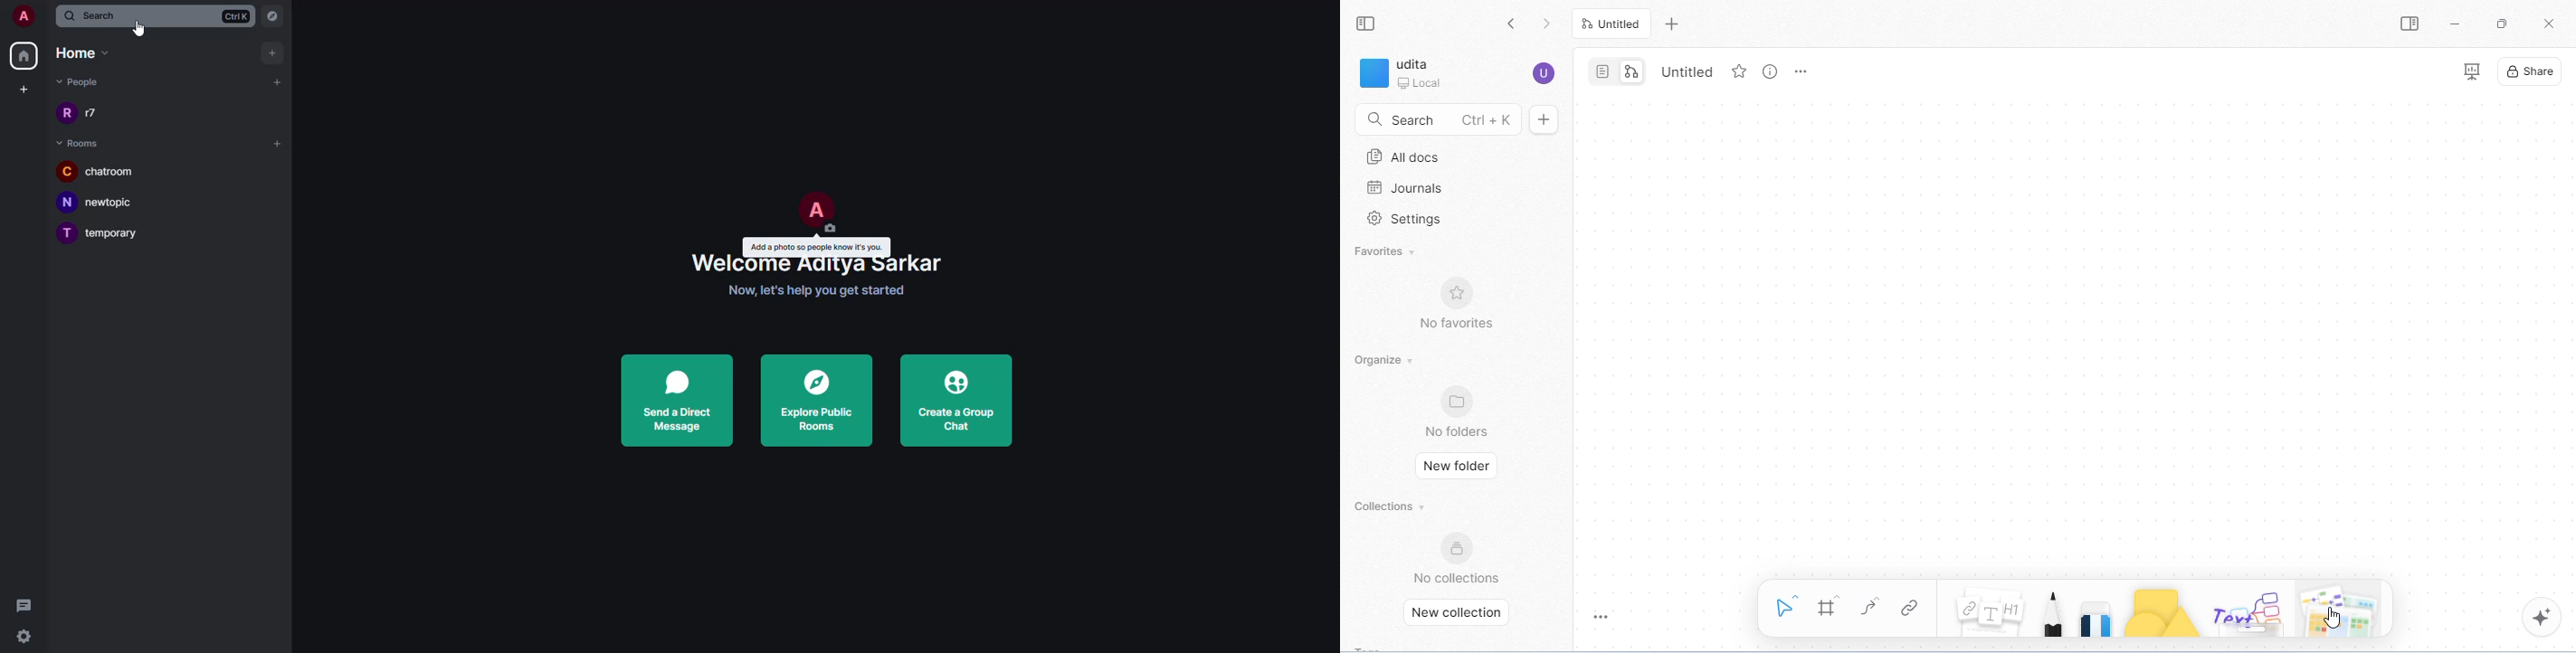  I want to click on navigator, so click(274, 17).